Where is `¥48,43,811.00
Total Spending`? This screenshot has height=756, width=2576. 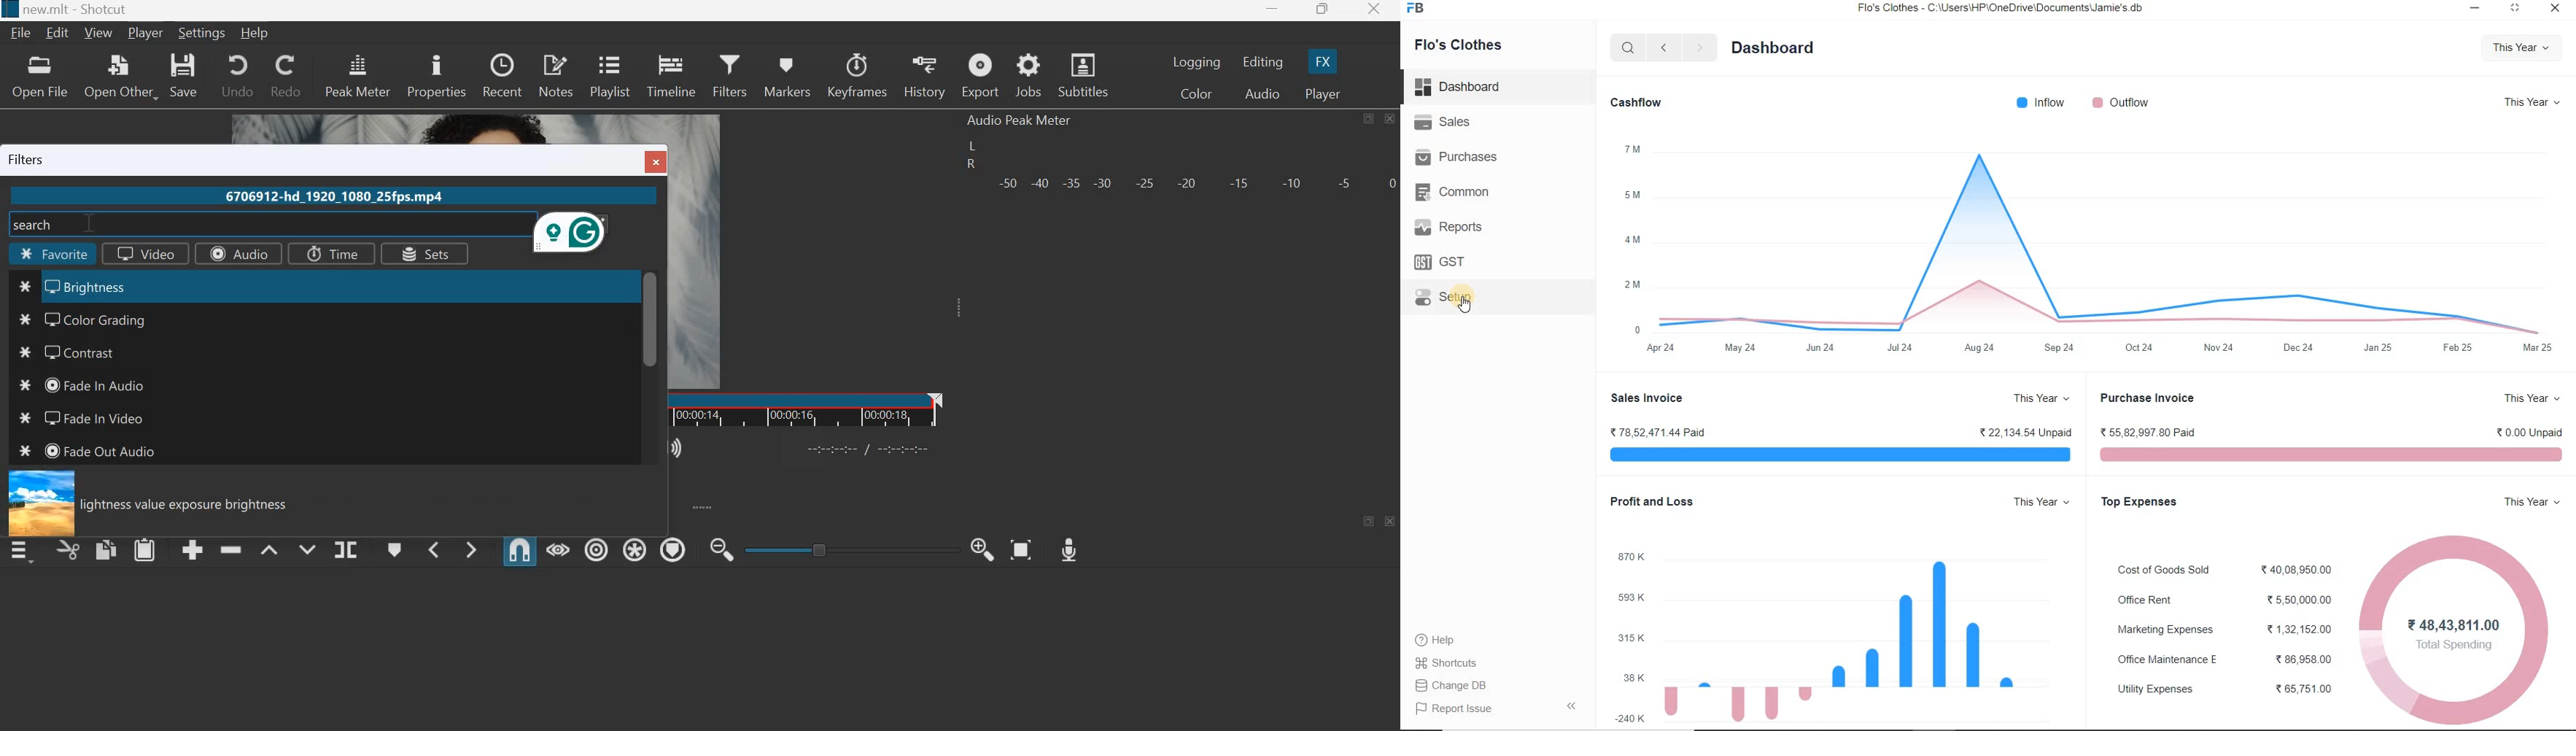 ¥48,43,811.00
Total Spending is located at coordinates (2455, 629).